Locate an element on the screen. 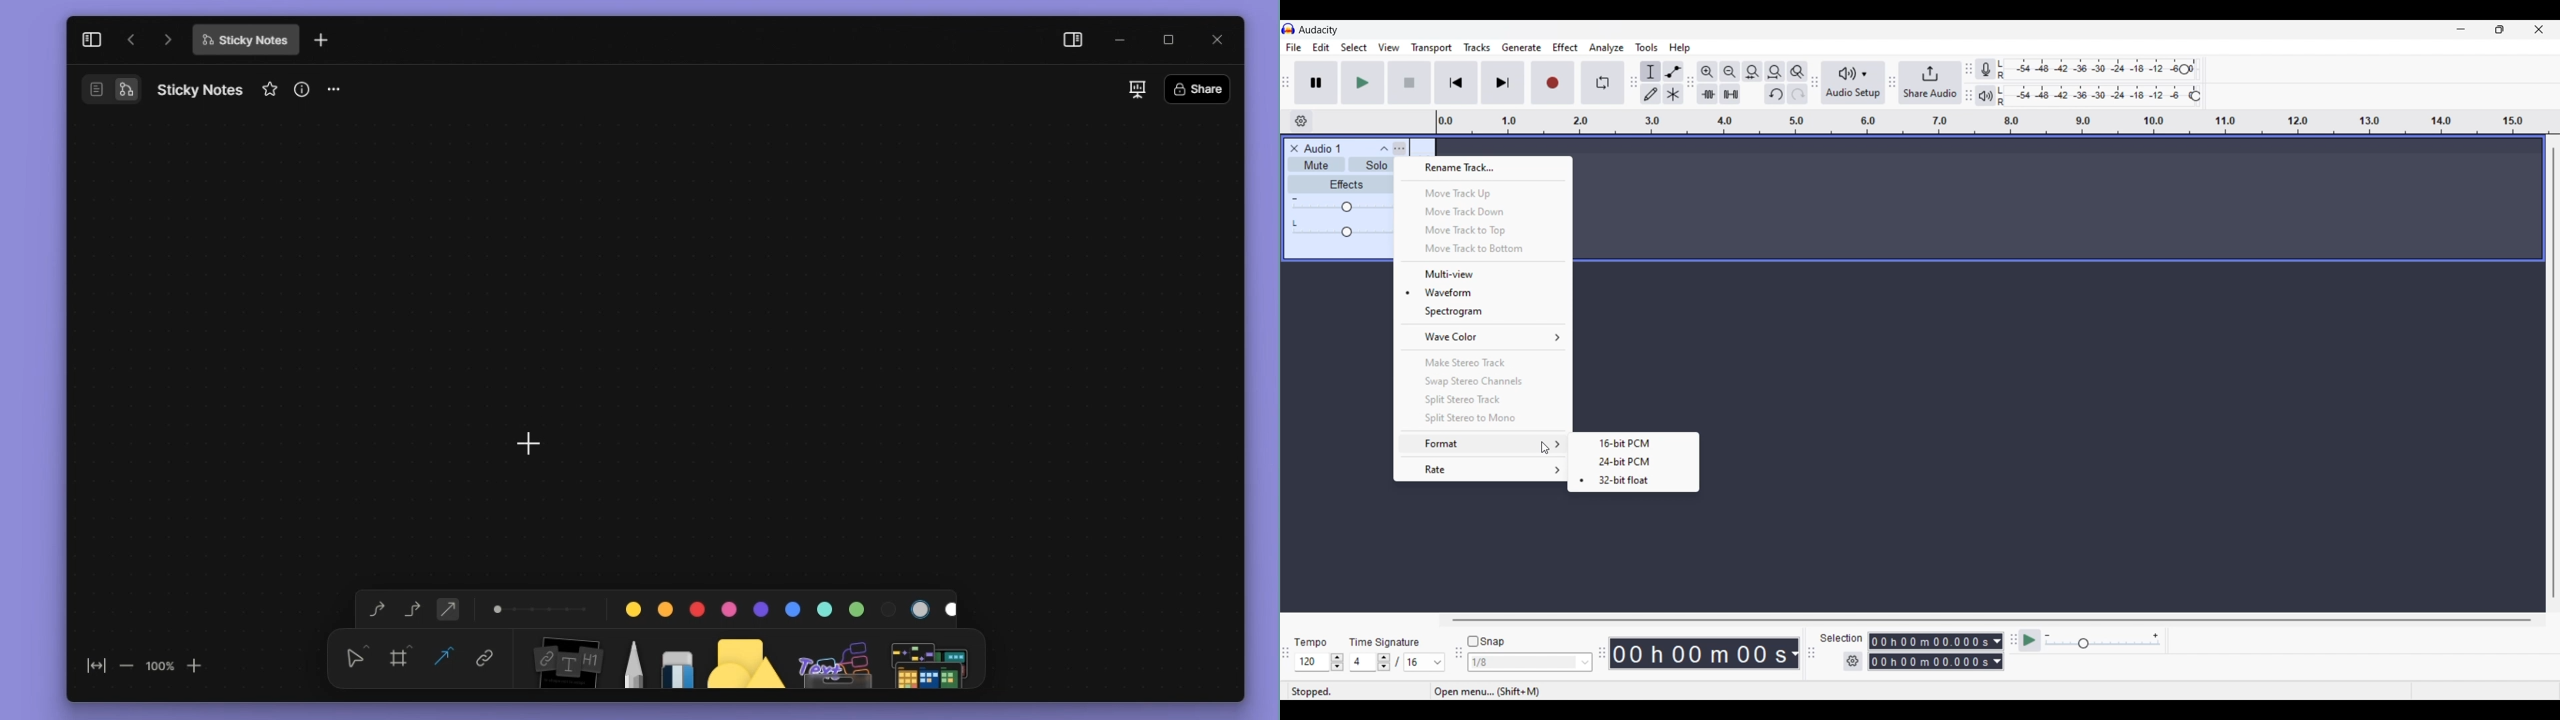 This screenshot has height=728, width=2576. Close interface is located at coordinates (2539, 29).